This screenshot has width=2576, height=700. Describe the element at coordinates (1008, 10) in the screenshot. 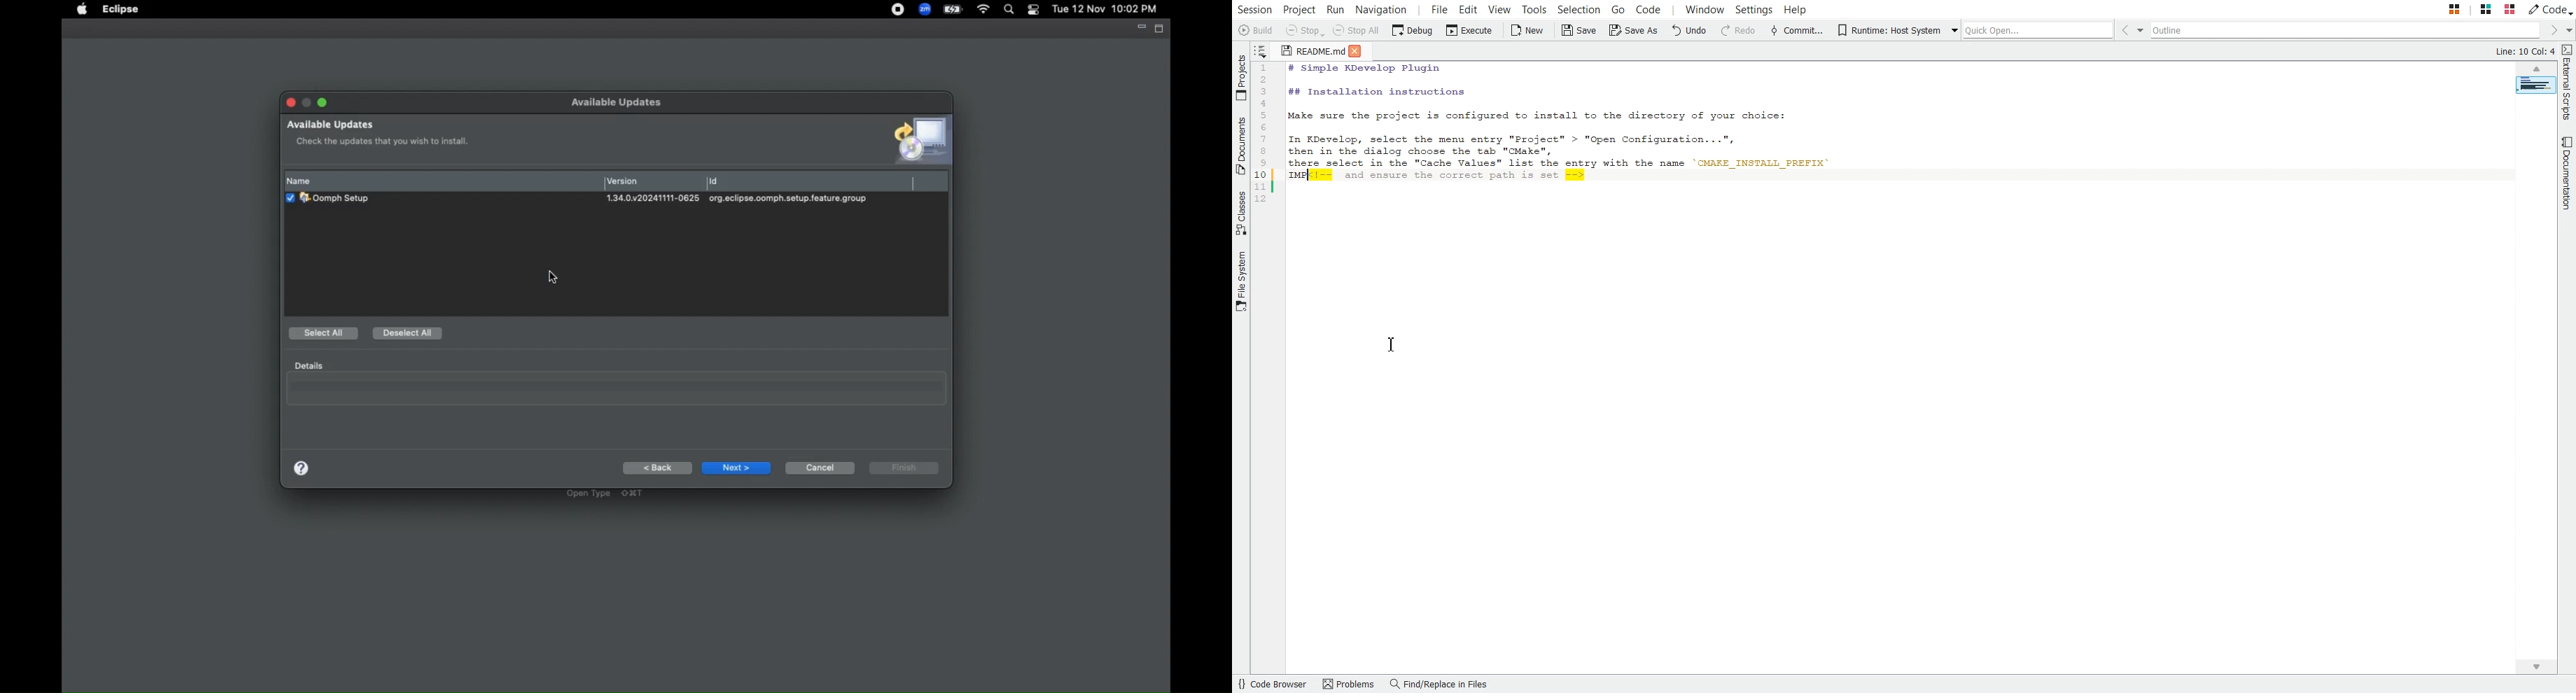

I see `Search` at that location.